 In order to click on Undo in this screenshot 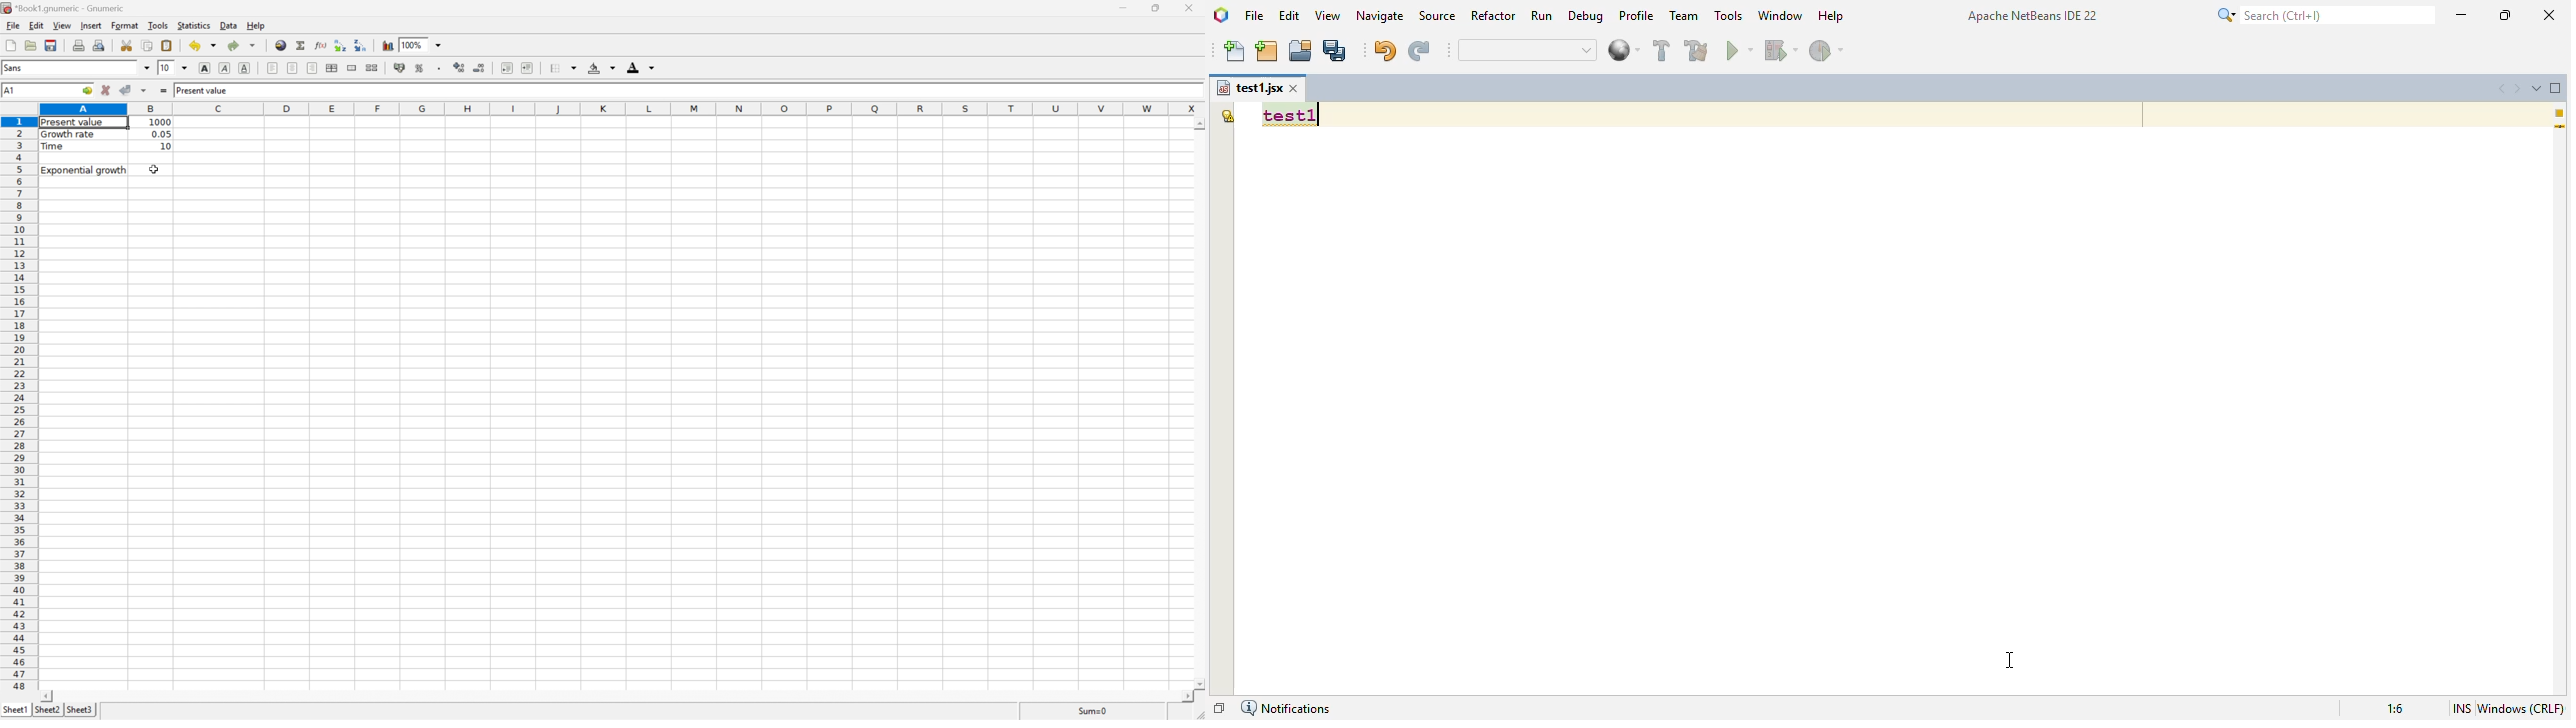, I will do `click(200, 45)`.